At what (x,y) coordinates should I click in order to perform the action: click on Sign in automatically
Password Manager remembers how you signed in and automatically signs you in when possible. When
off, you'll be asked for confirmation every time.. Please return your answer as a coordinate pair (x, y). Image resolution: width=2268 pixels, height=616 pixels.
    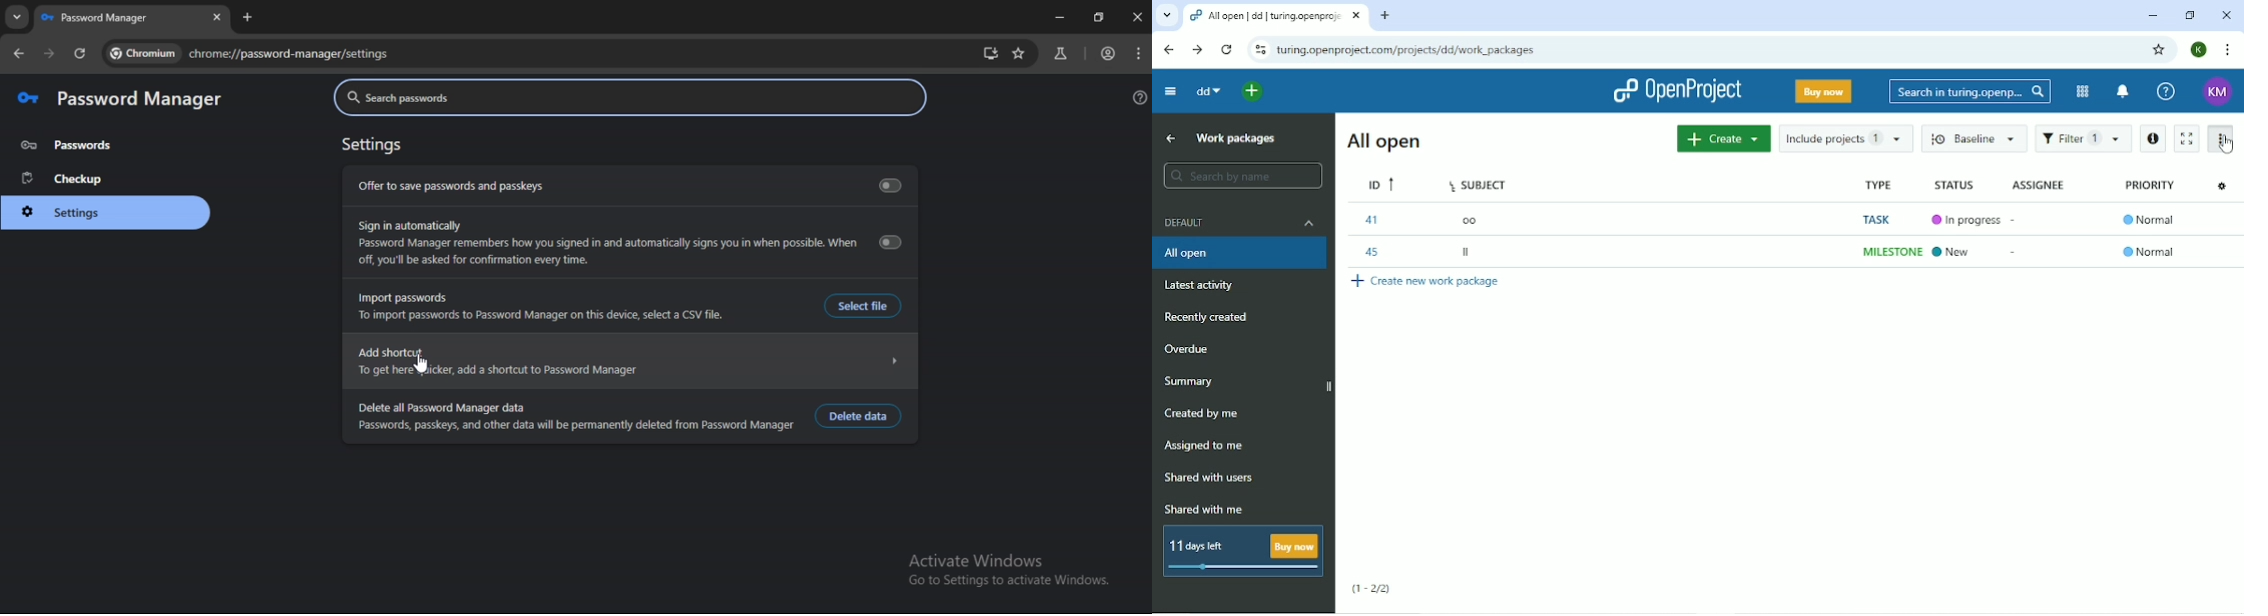
    Looking at the image, I should click on (627, 244).